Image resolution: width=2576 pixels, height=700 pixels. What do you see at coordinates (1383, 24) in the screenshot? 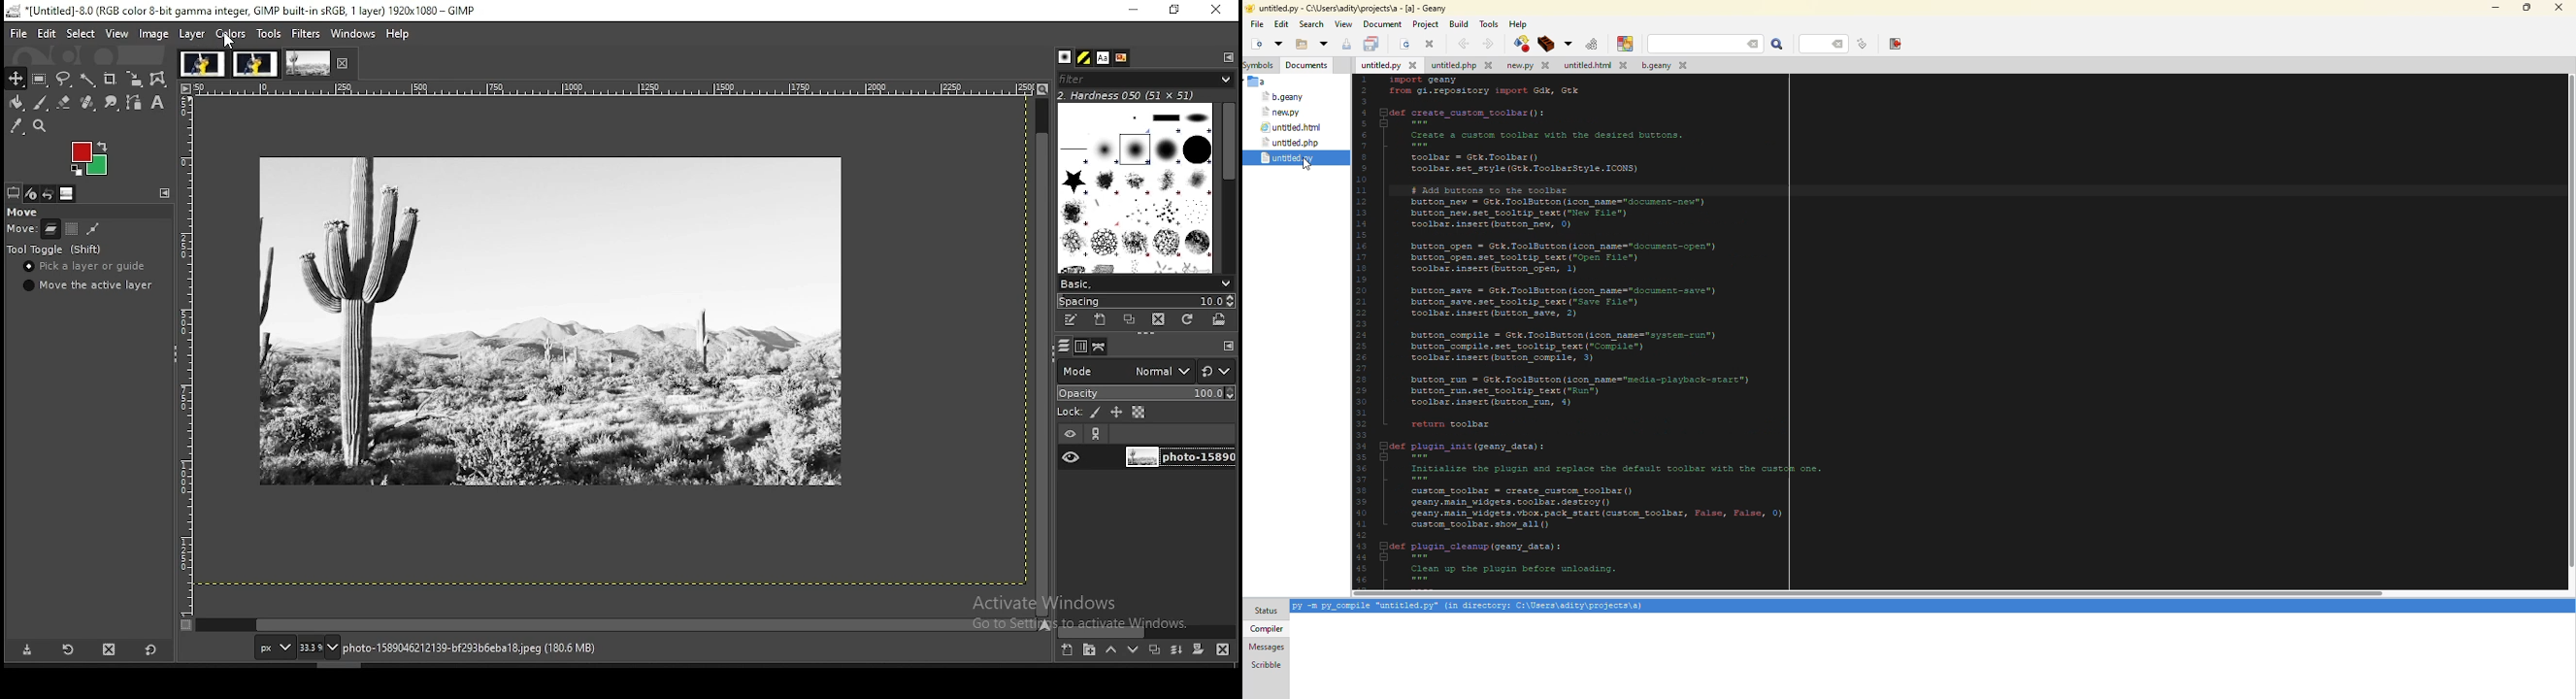
I see `document` at bounding box center [1383, 24].